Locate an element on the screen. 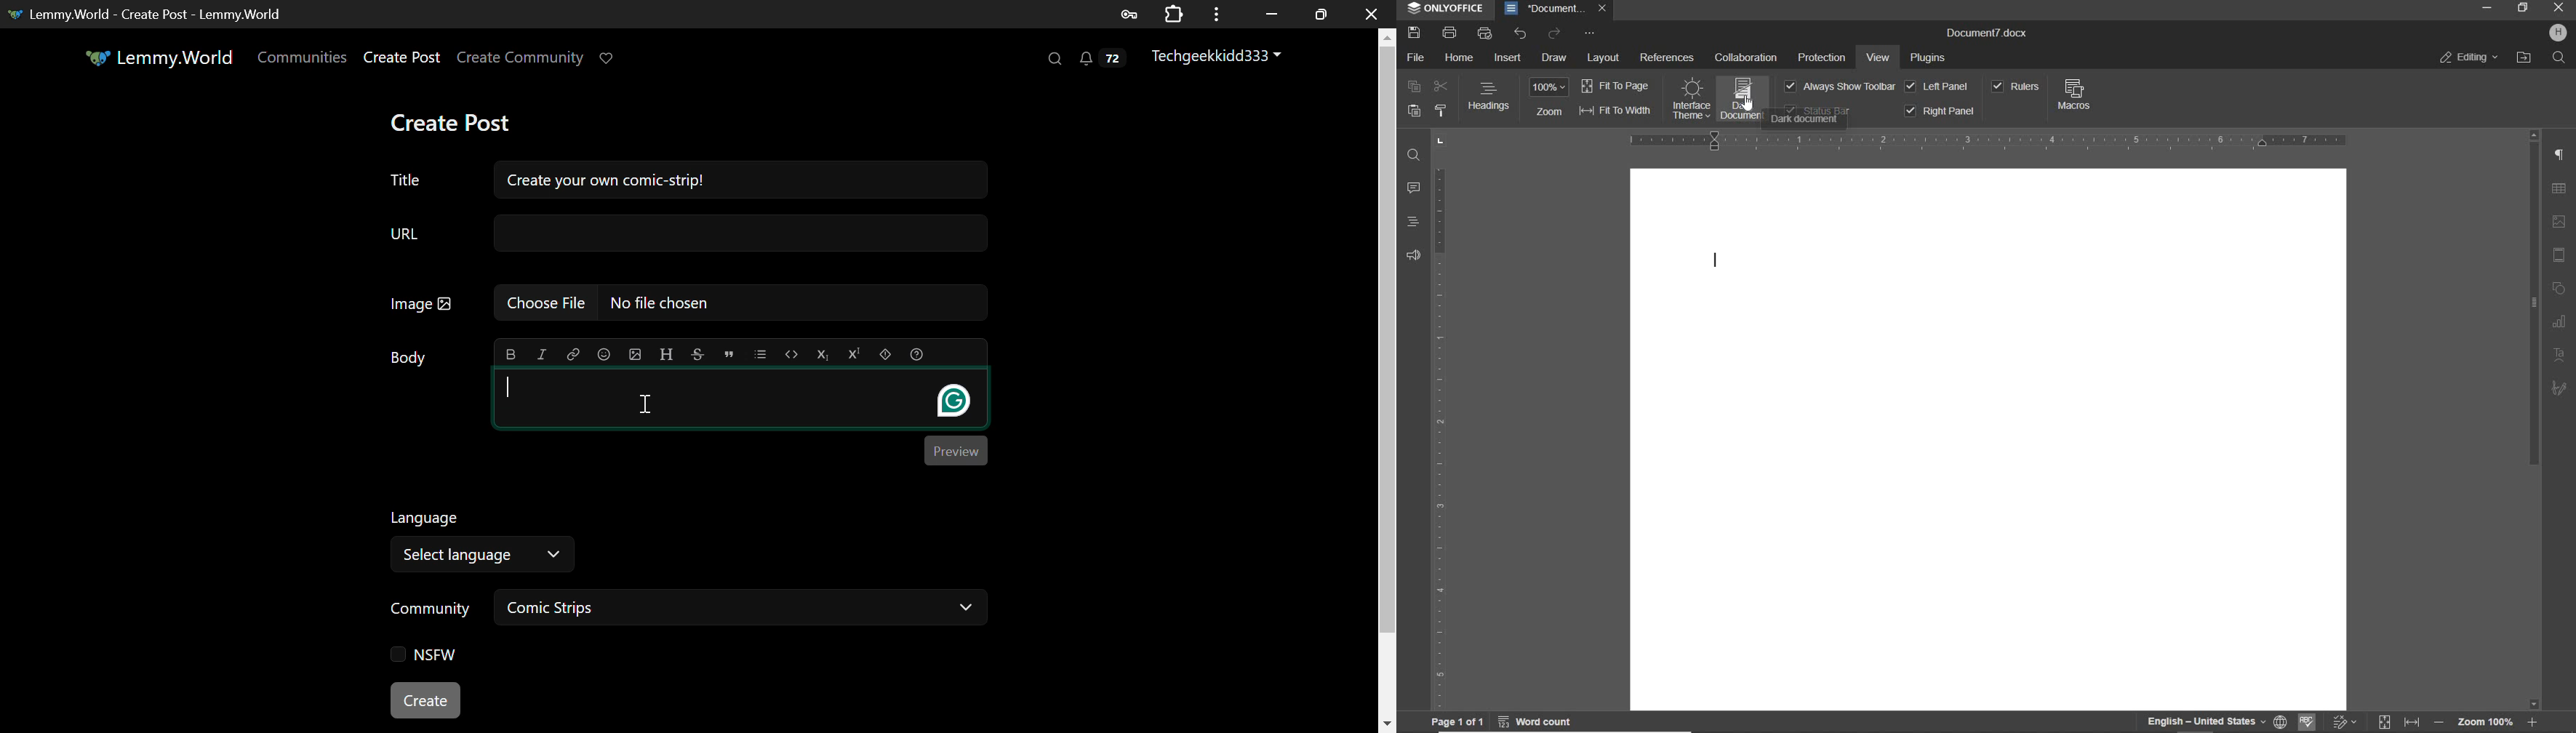  LEFT PANEL is located at coordinates (1938, 86).